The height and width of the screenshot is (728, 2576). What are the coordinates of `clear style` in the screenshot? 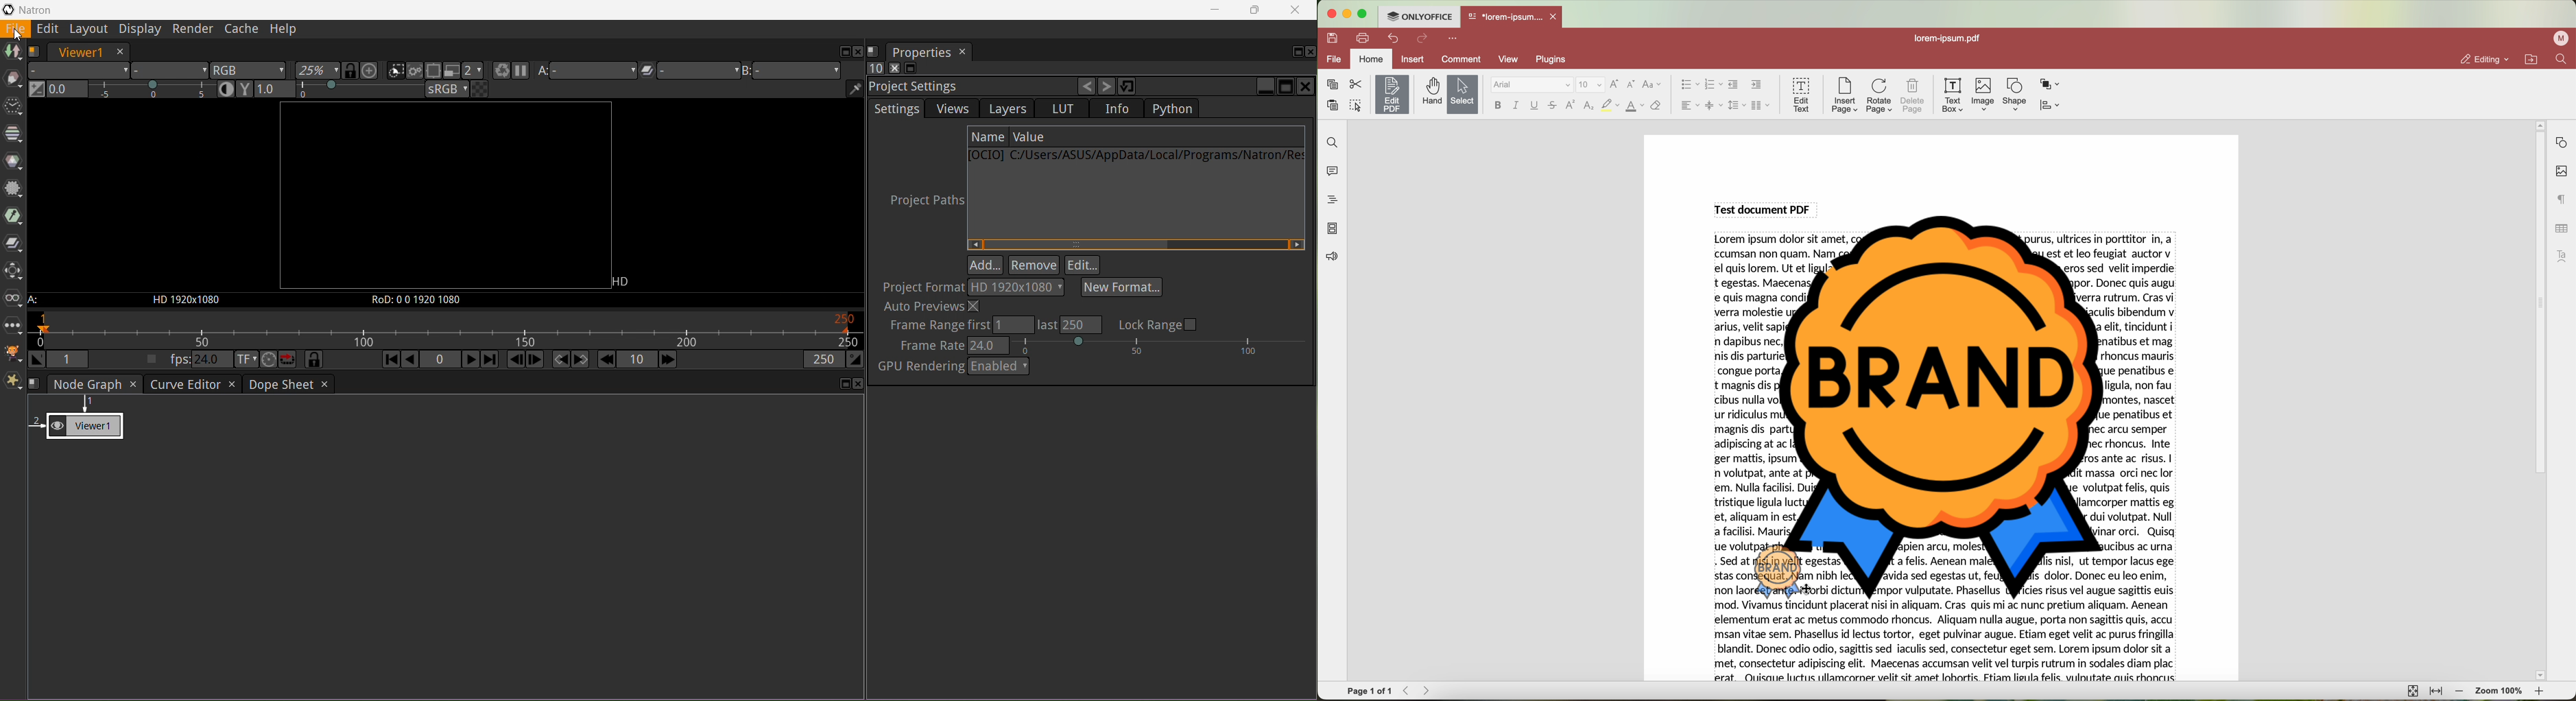 It's located at (1656, 106).